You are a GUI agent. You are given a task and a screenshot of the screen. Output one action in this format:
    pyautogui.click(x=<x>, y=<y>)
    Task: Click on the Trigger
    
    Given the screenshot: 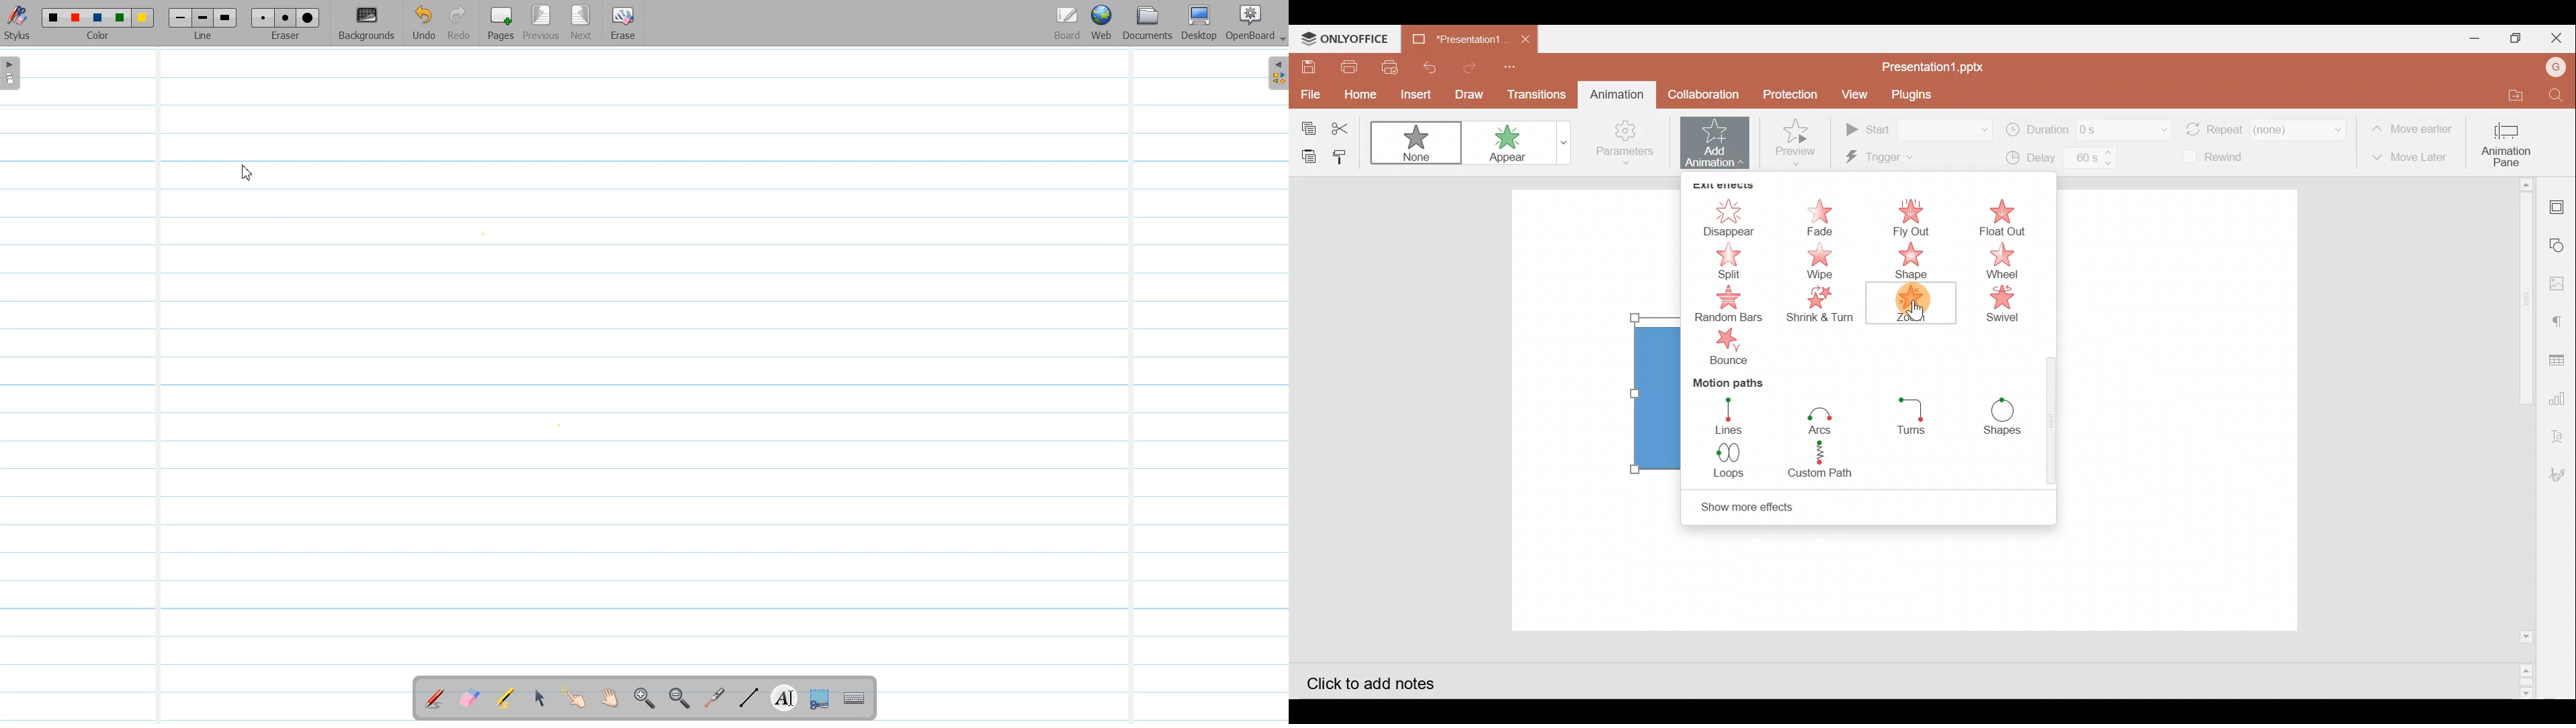 What is the action you would take?
    pyautogui.click(x=1904, y=159)
    